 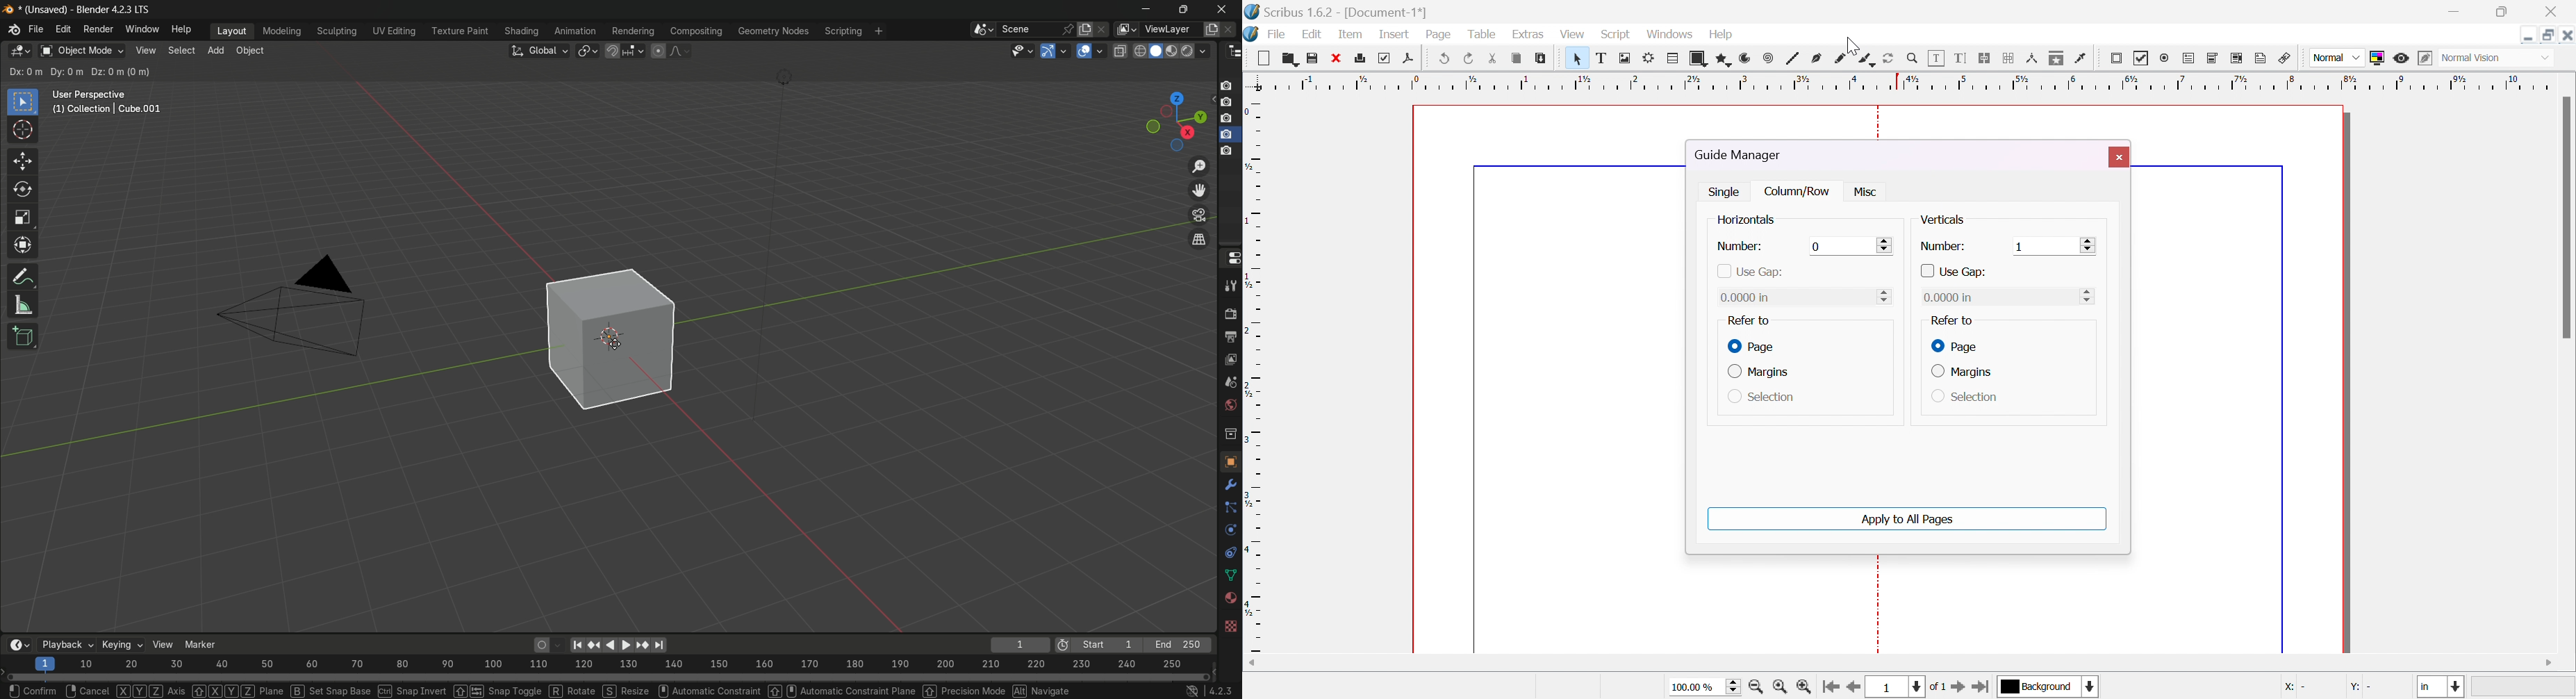 What do you see at coordinates (1289, 57) in the screenshot?
I see `open` at bounding box center [1289, 57].